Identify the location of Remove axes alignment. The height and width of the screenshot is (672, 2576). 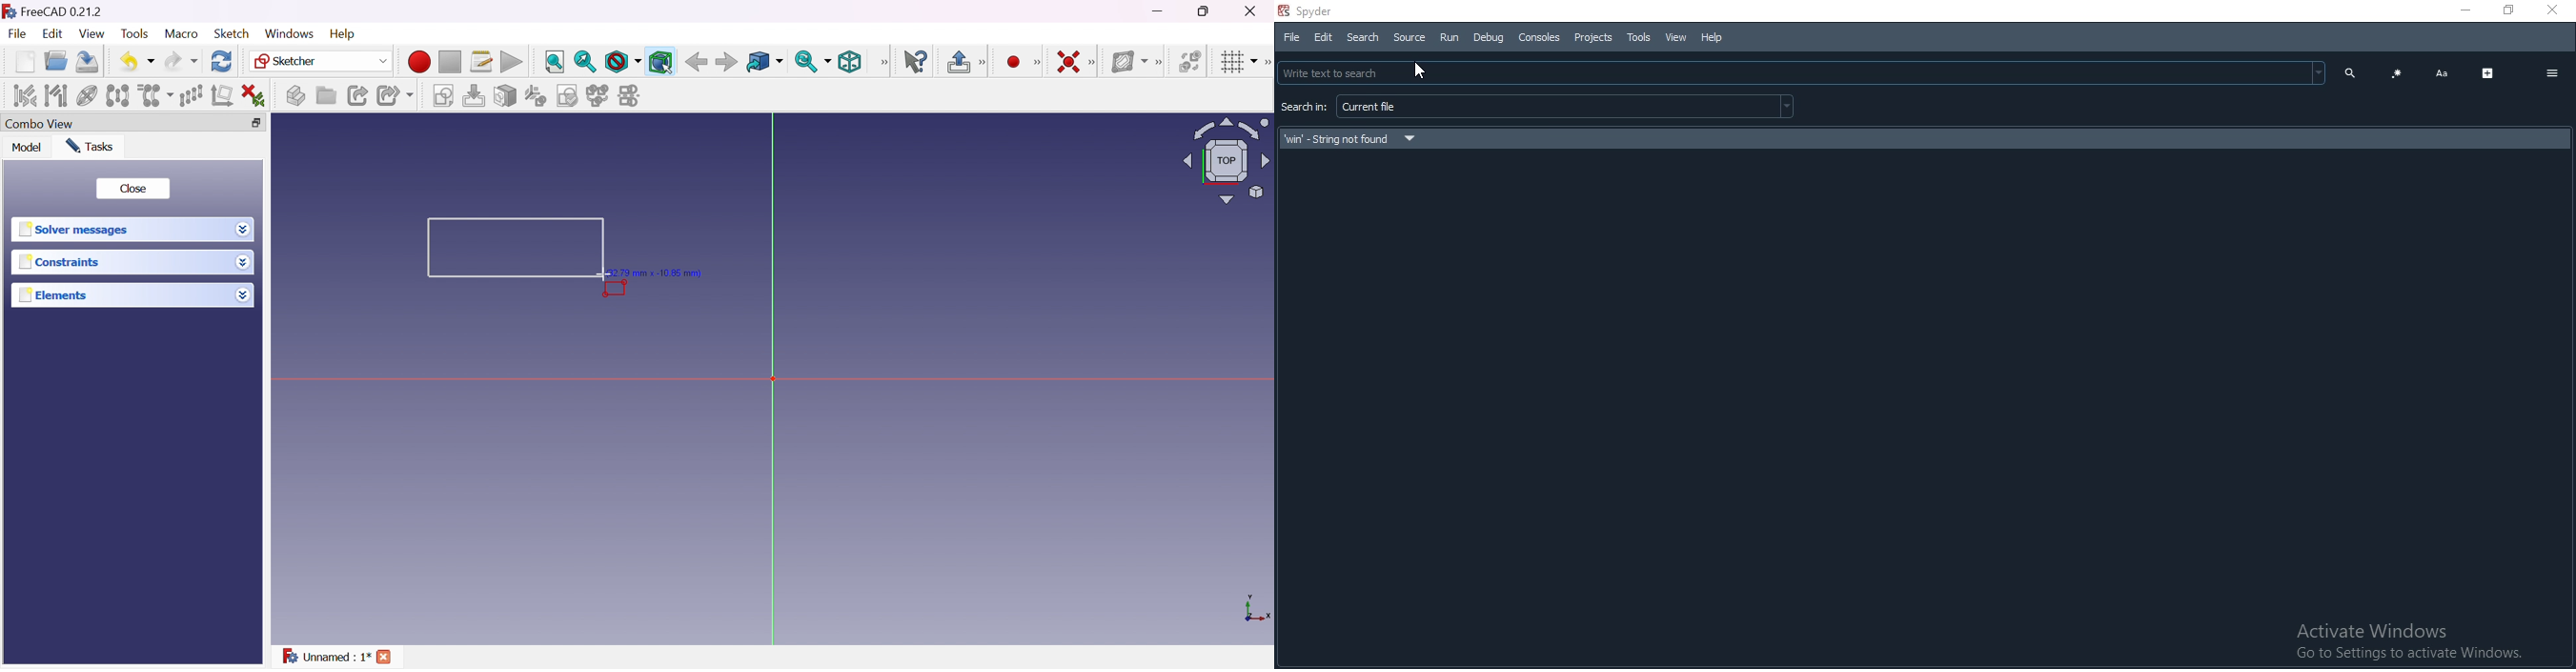
(221, 96).